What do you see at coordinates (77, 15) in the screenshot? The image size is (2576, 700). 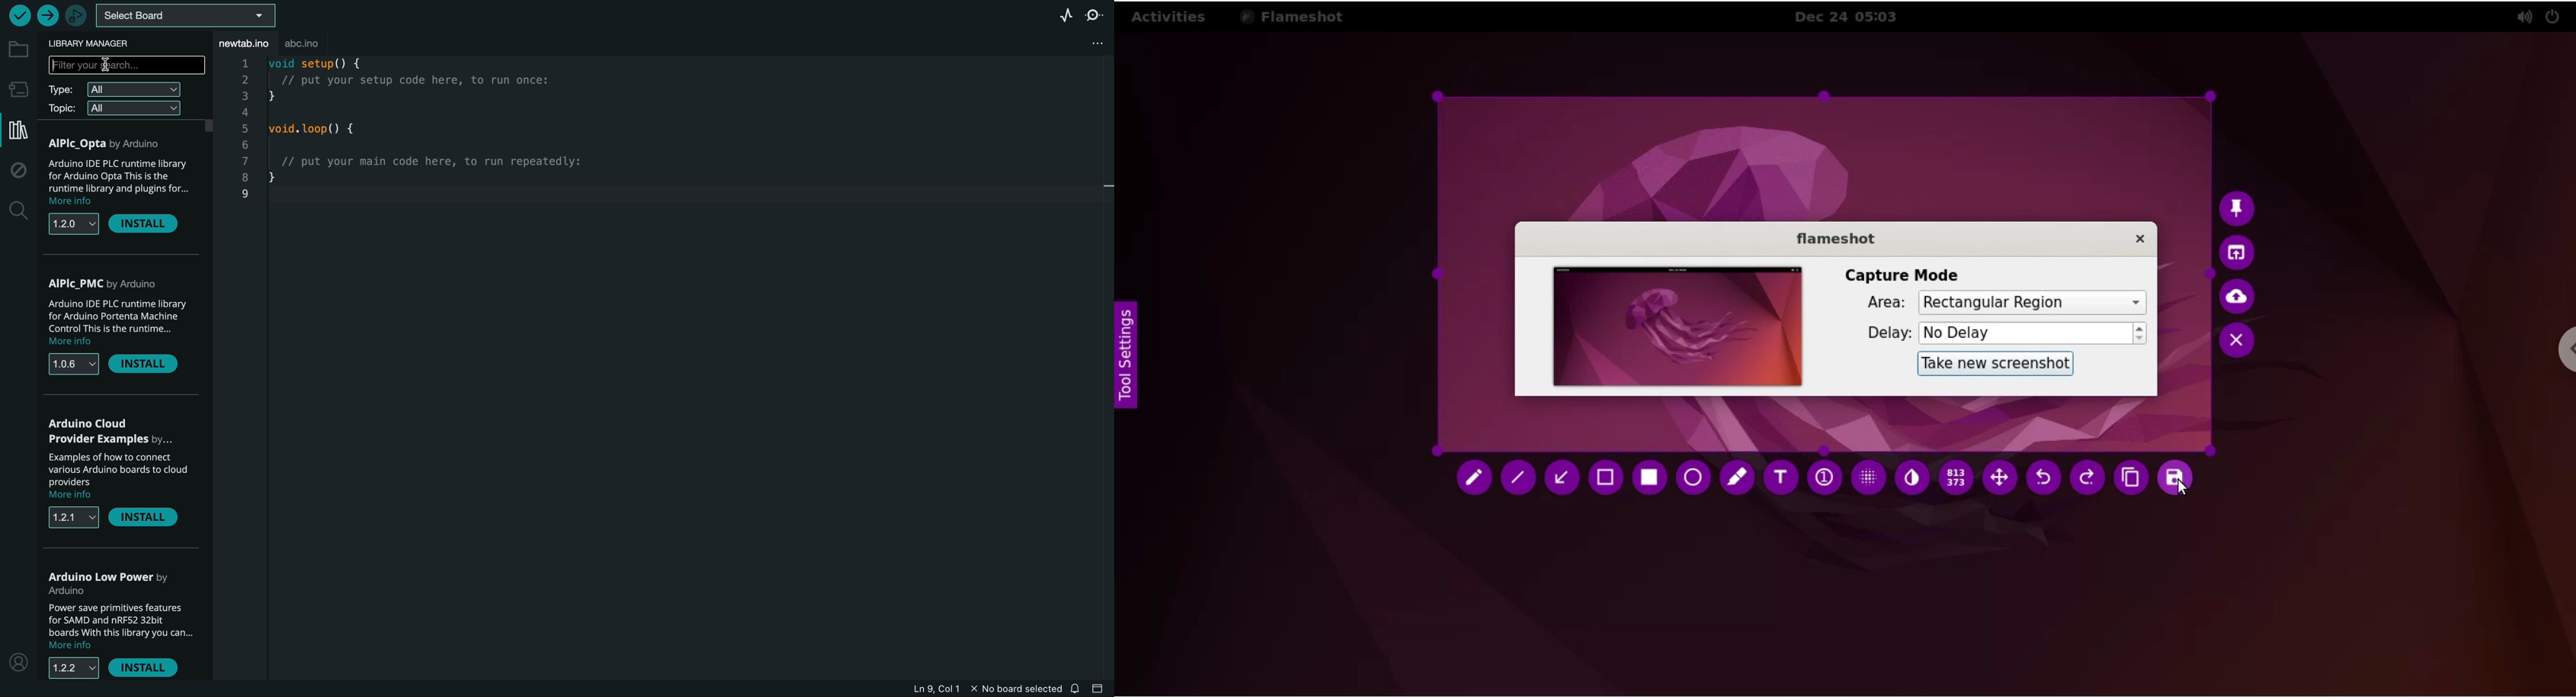 I see `debugger` at bounding box center [77, 15].